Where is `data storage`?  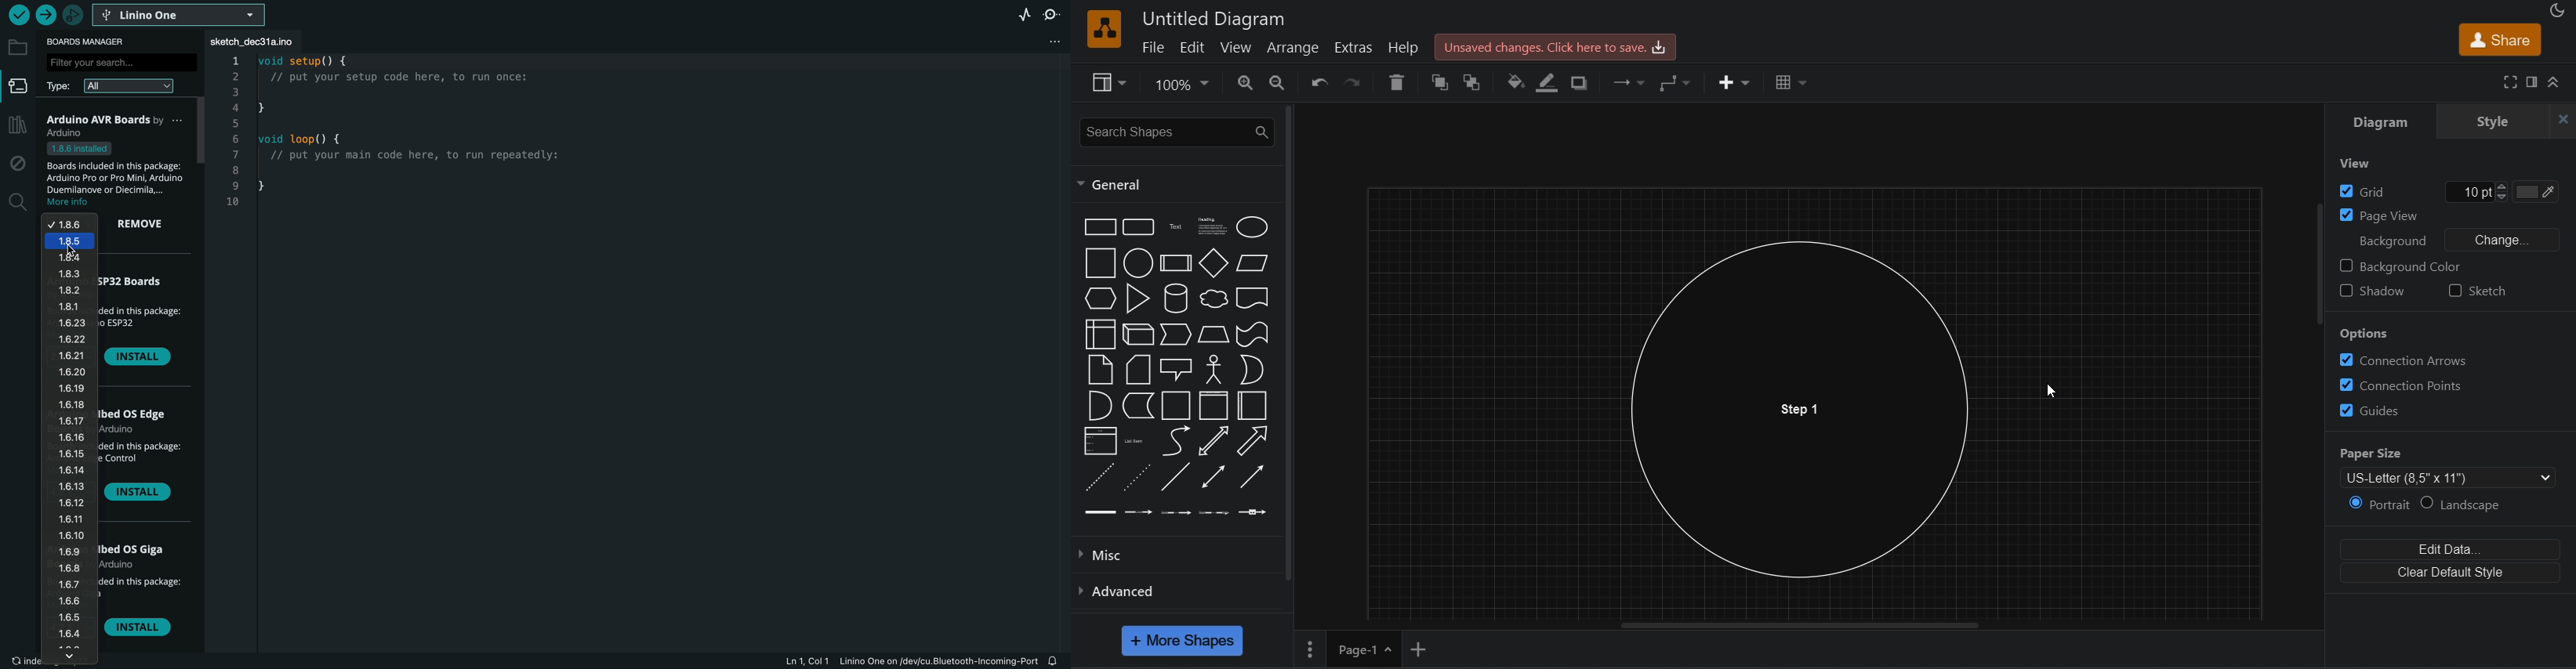
data storage is located at coordinates (1140, 407).